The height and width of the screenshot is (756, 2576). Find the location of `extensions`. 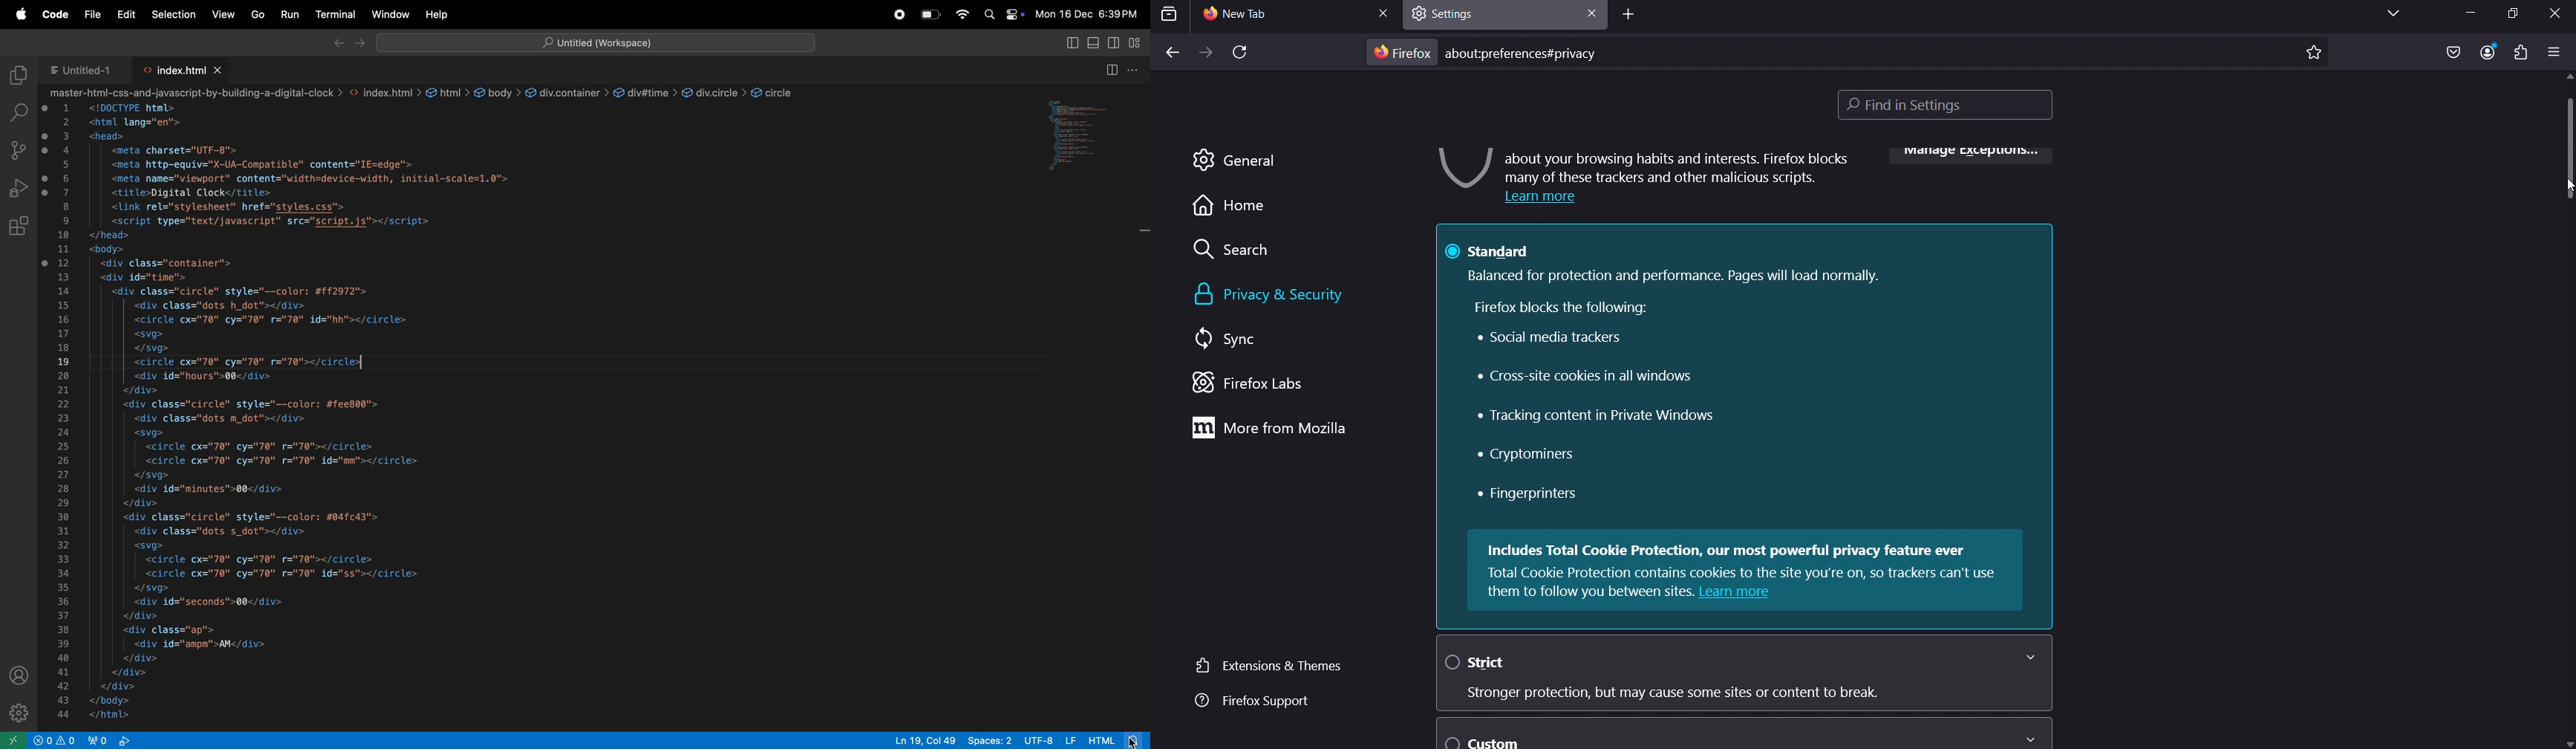

extensions is located at coordinates (23, 711).